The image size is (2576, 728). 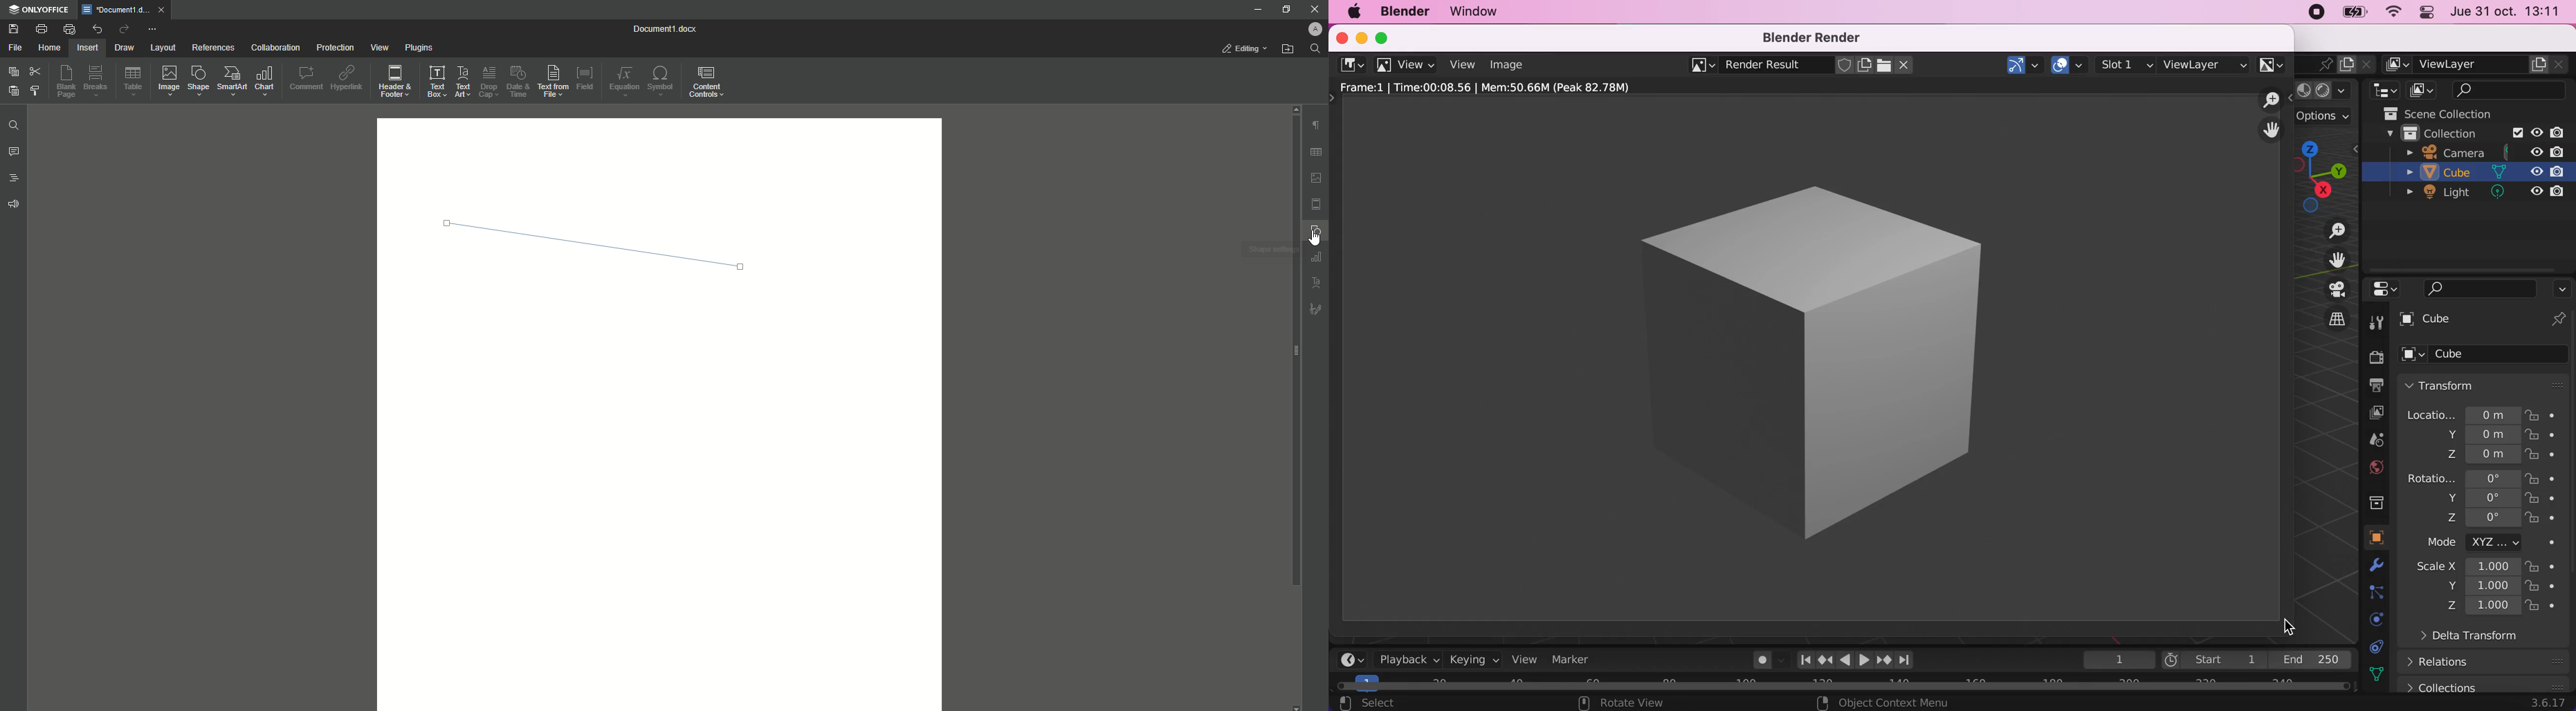 What do you see at coordinates (1308, 237) in the screenshot?
I see `pointer cursor` at bounding box center [1308, 237].